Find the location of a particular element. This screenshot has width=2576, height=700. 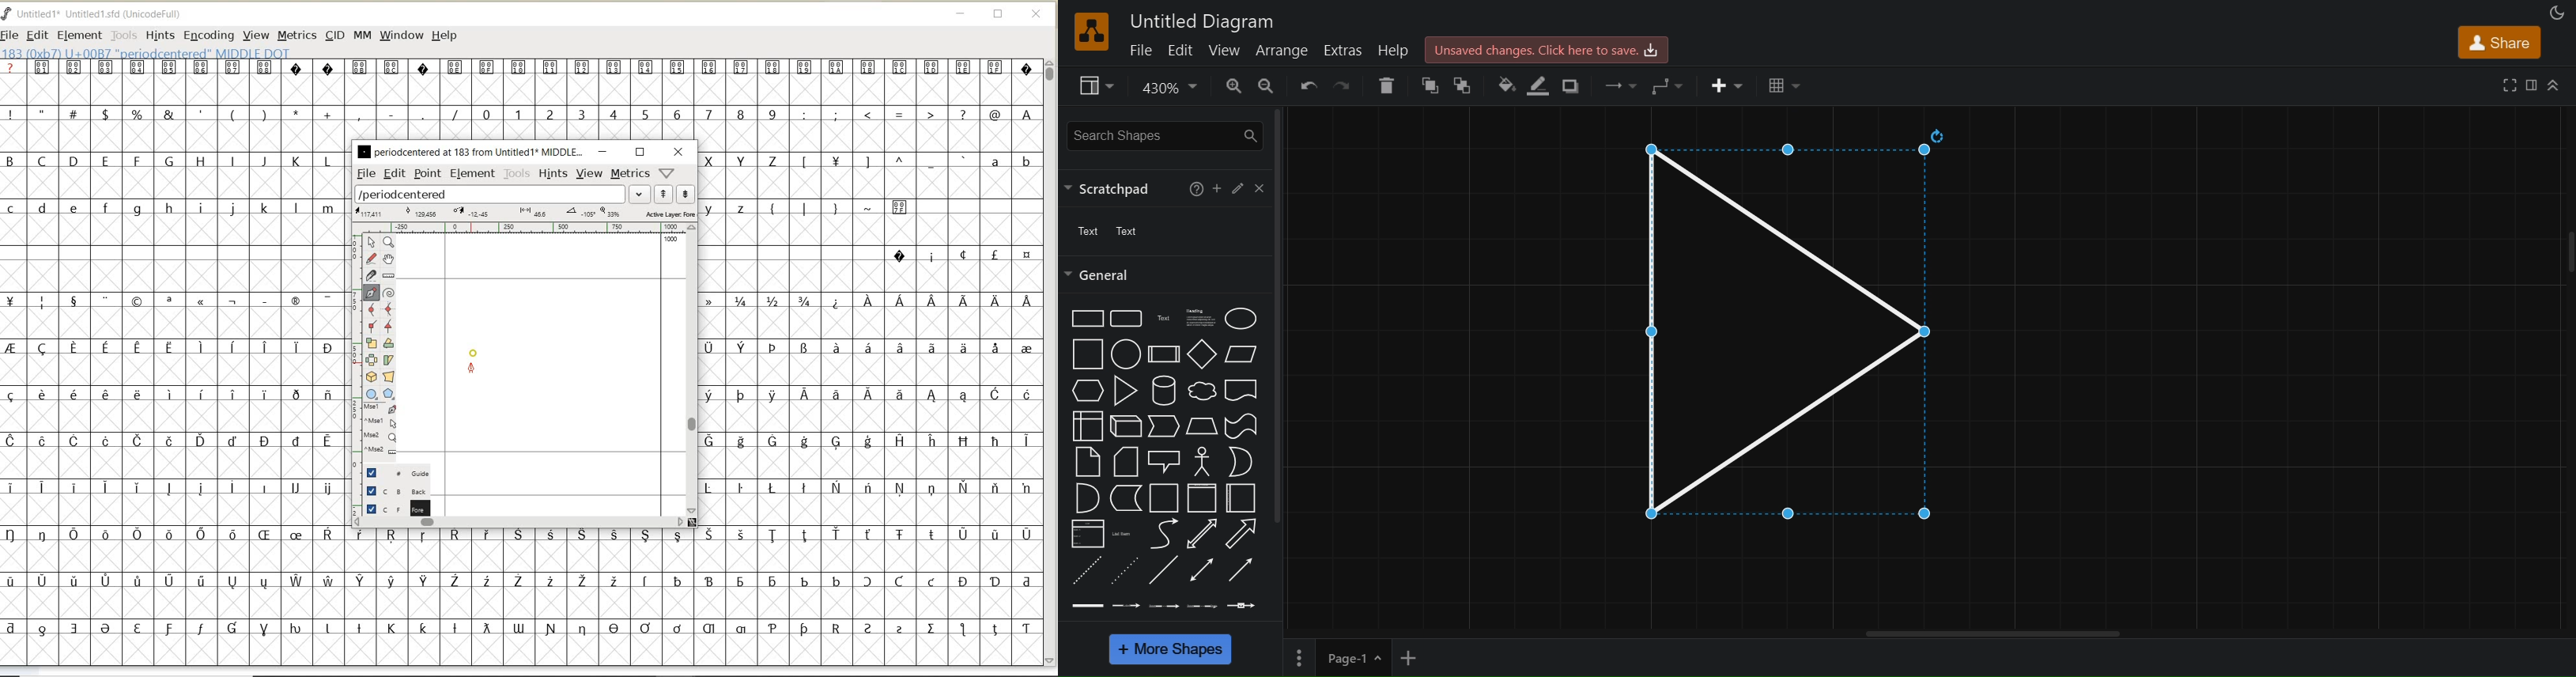

text  is located at coordinates (1112, 232).